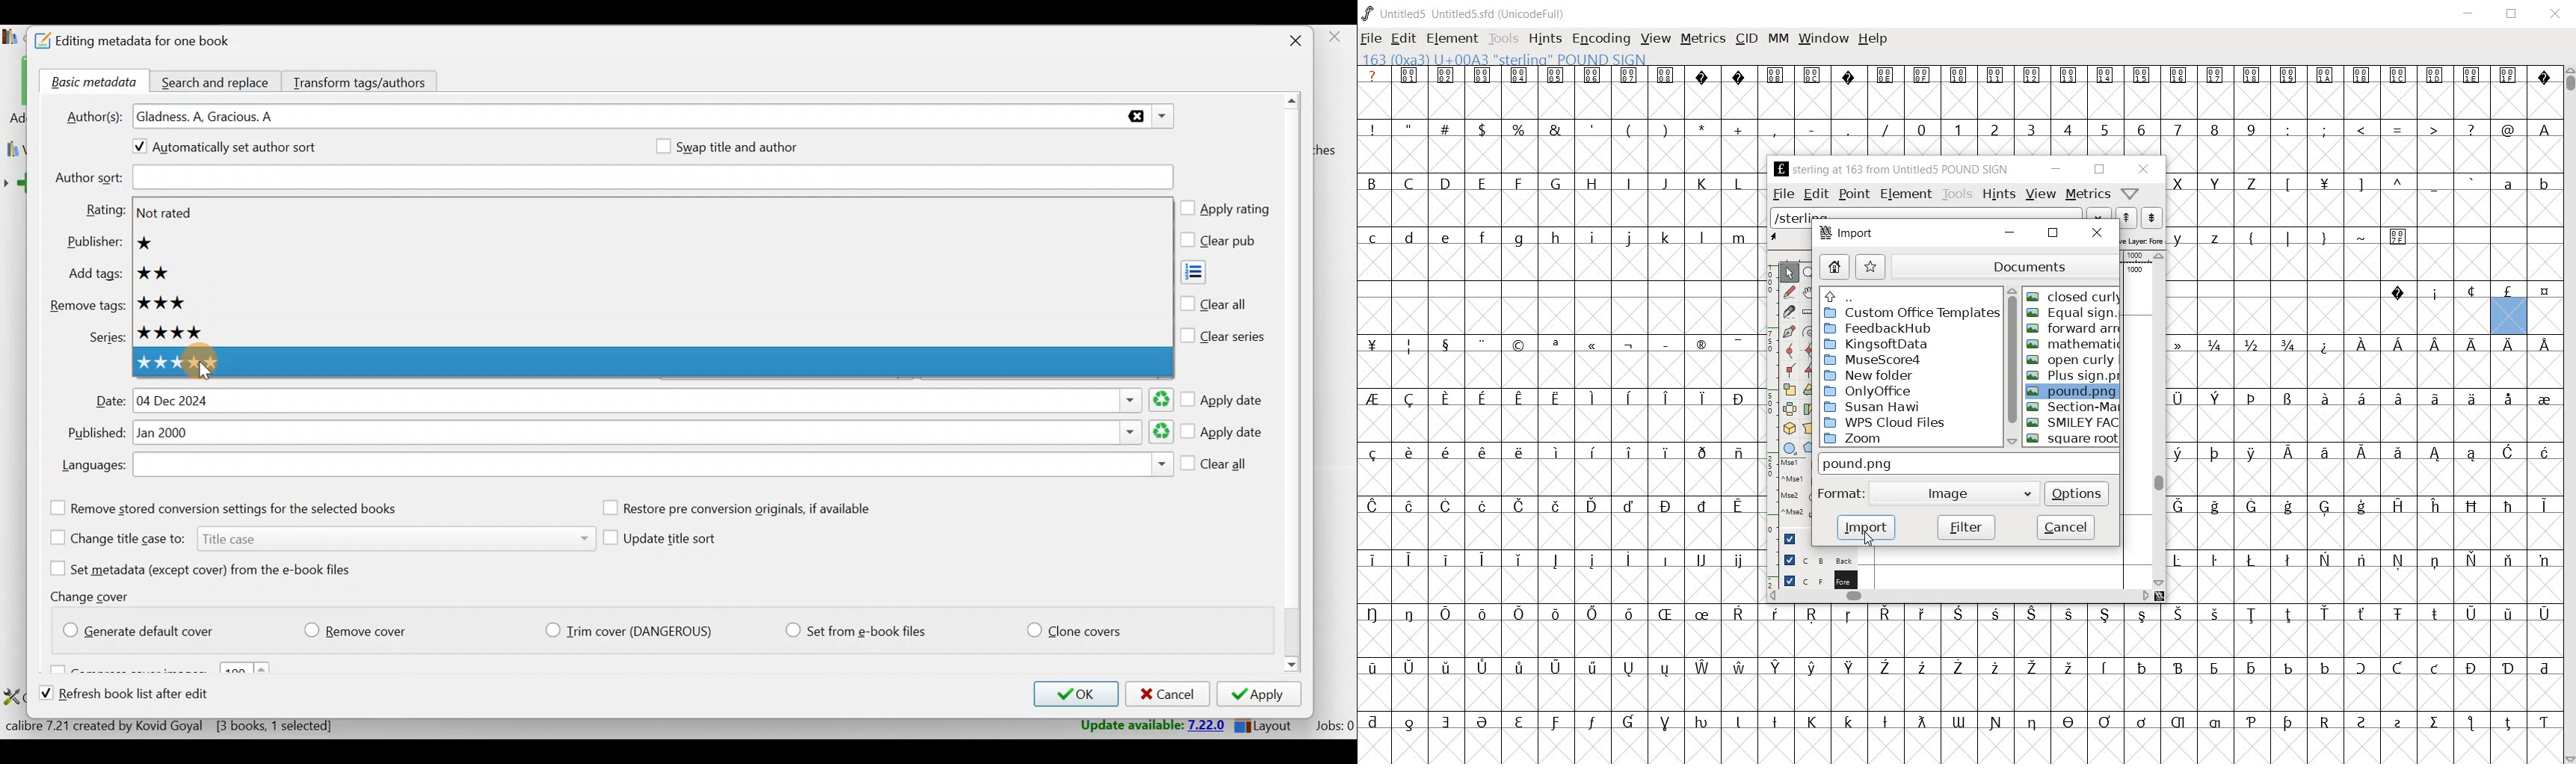 Image resolution: width=2576 pixels, height=784 pixels. Describe the element at coordinates (1775, 131) in the screenshot. I see `,` at that location.